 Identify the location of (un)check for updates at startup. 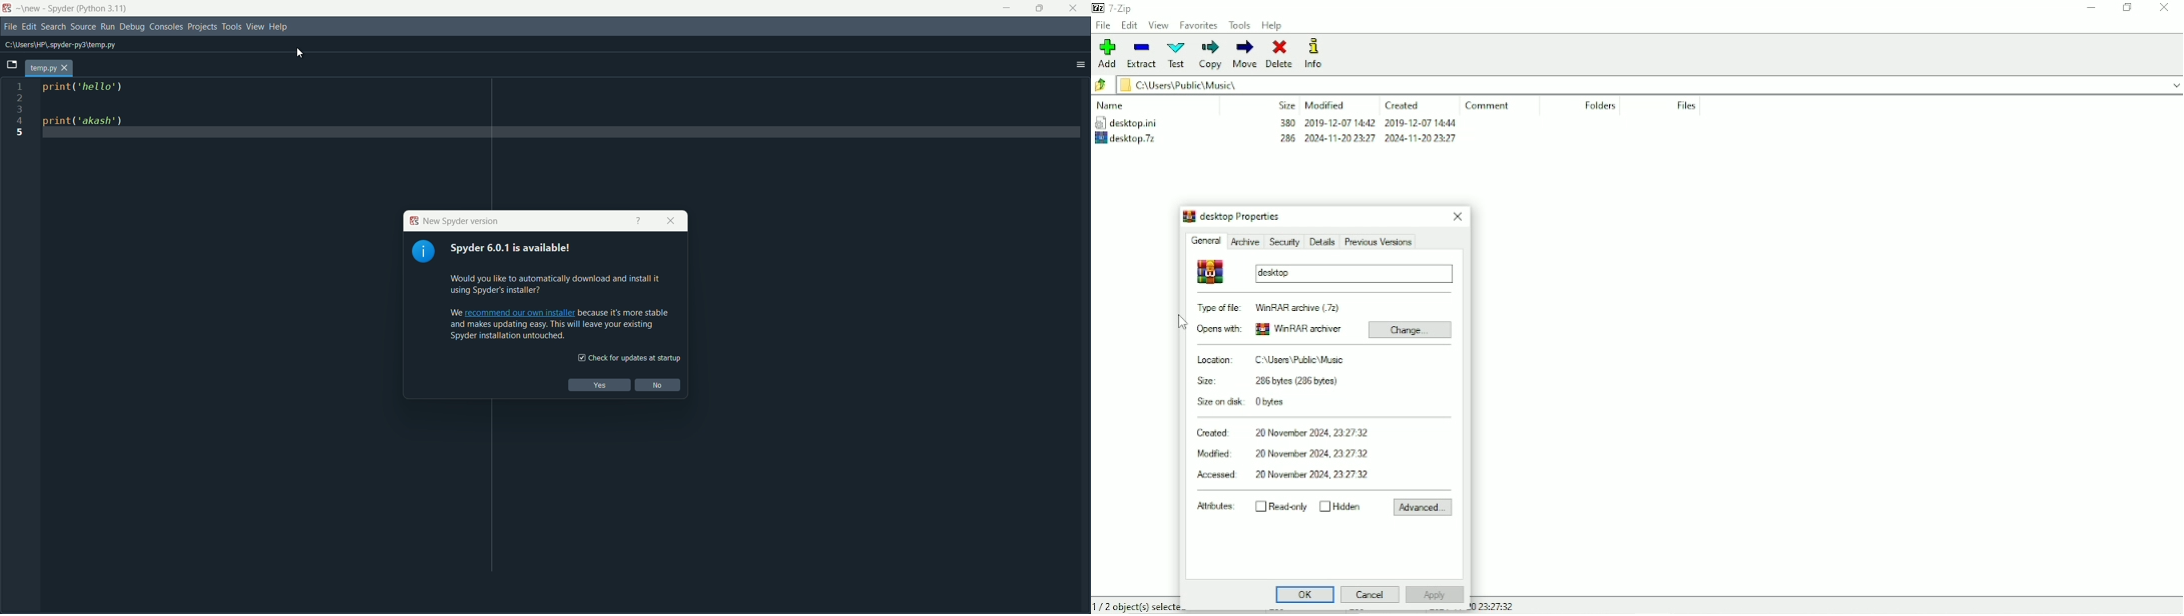
(628, 358).